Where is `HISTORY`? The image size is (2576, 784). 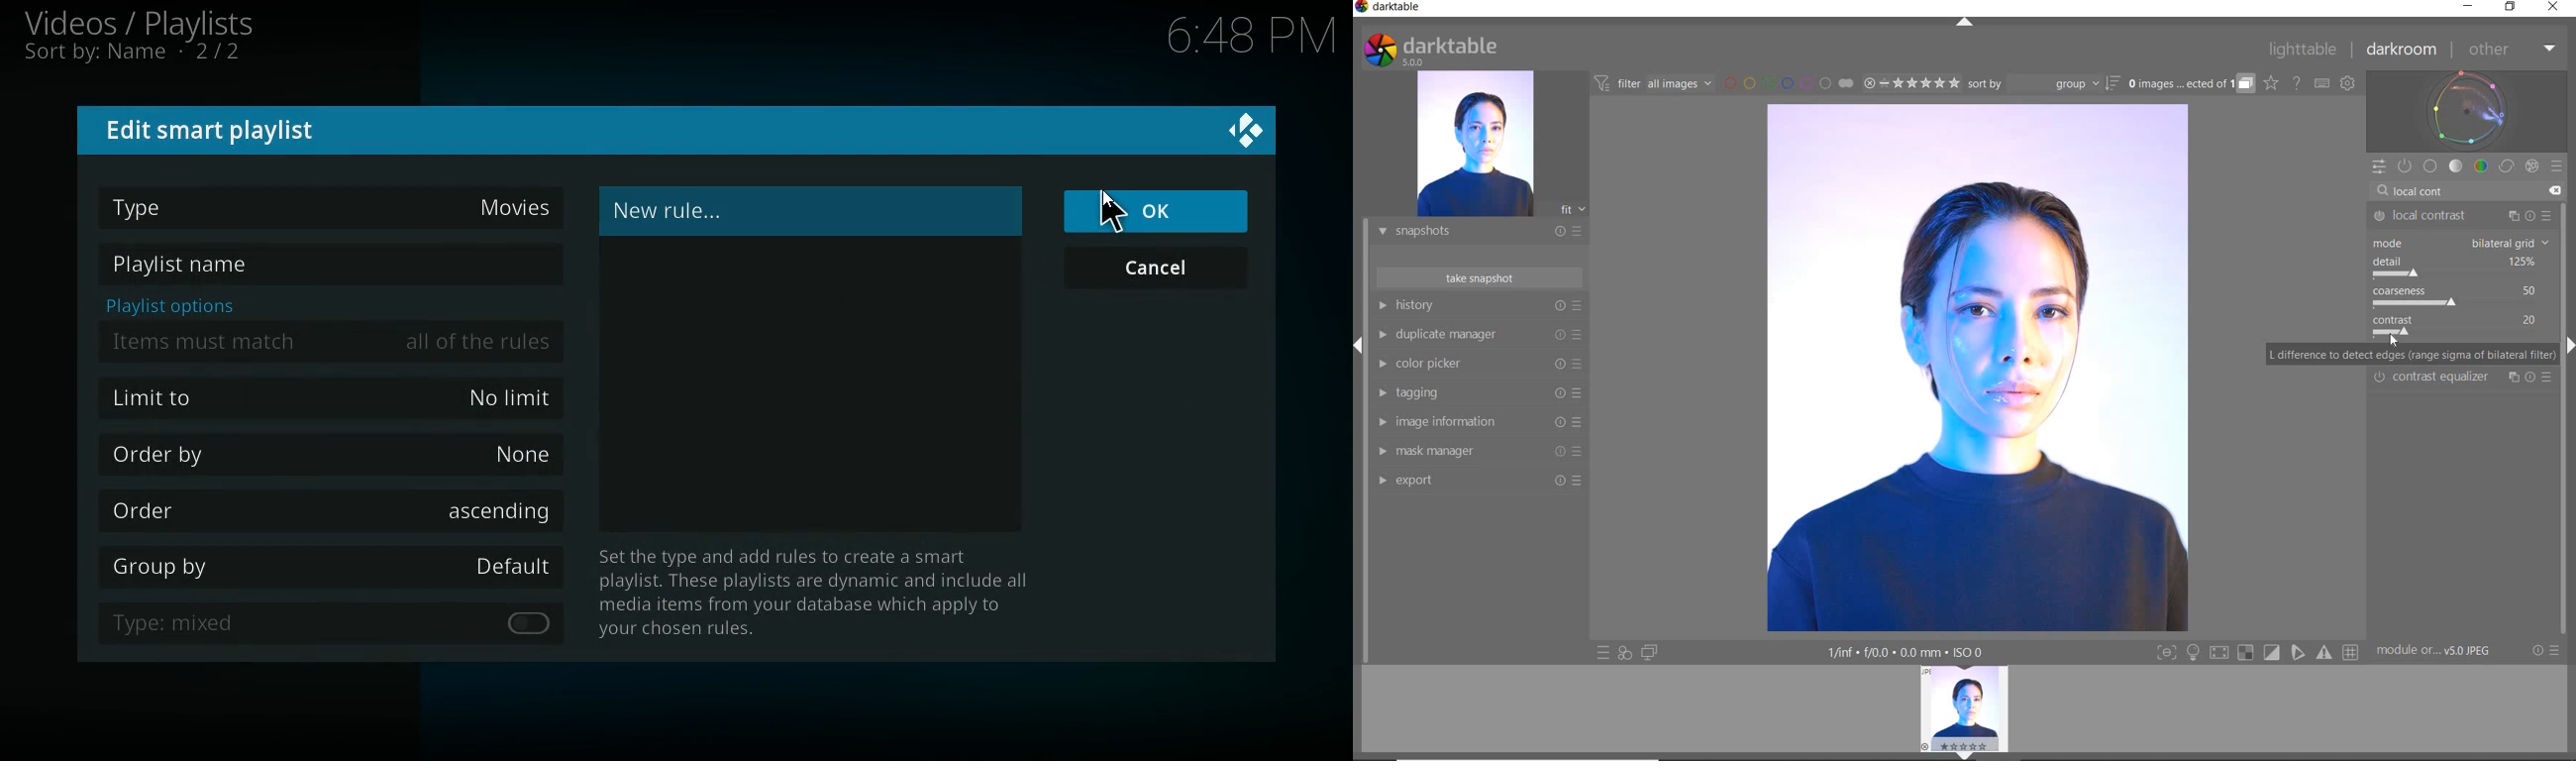
HISTORY is located at coordinates (1480, 308).